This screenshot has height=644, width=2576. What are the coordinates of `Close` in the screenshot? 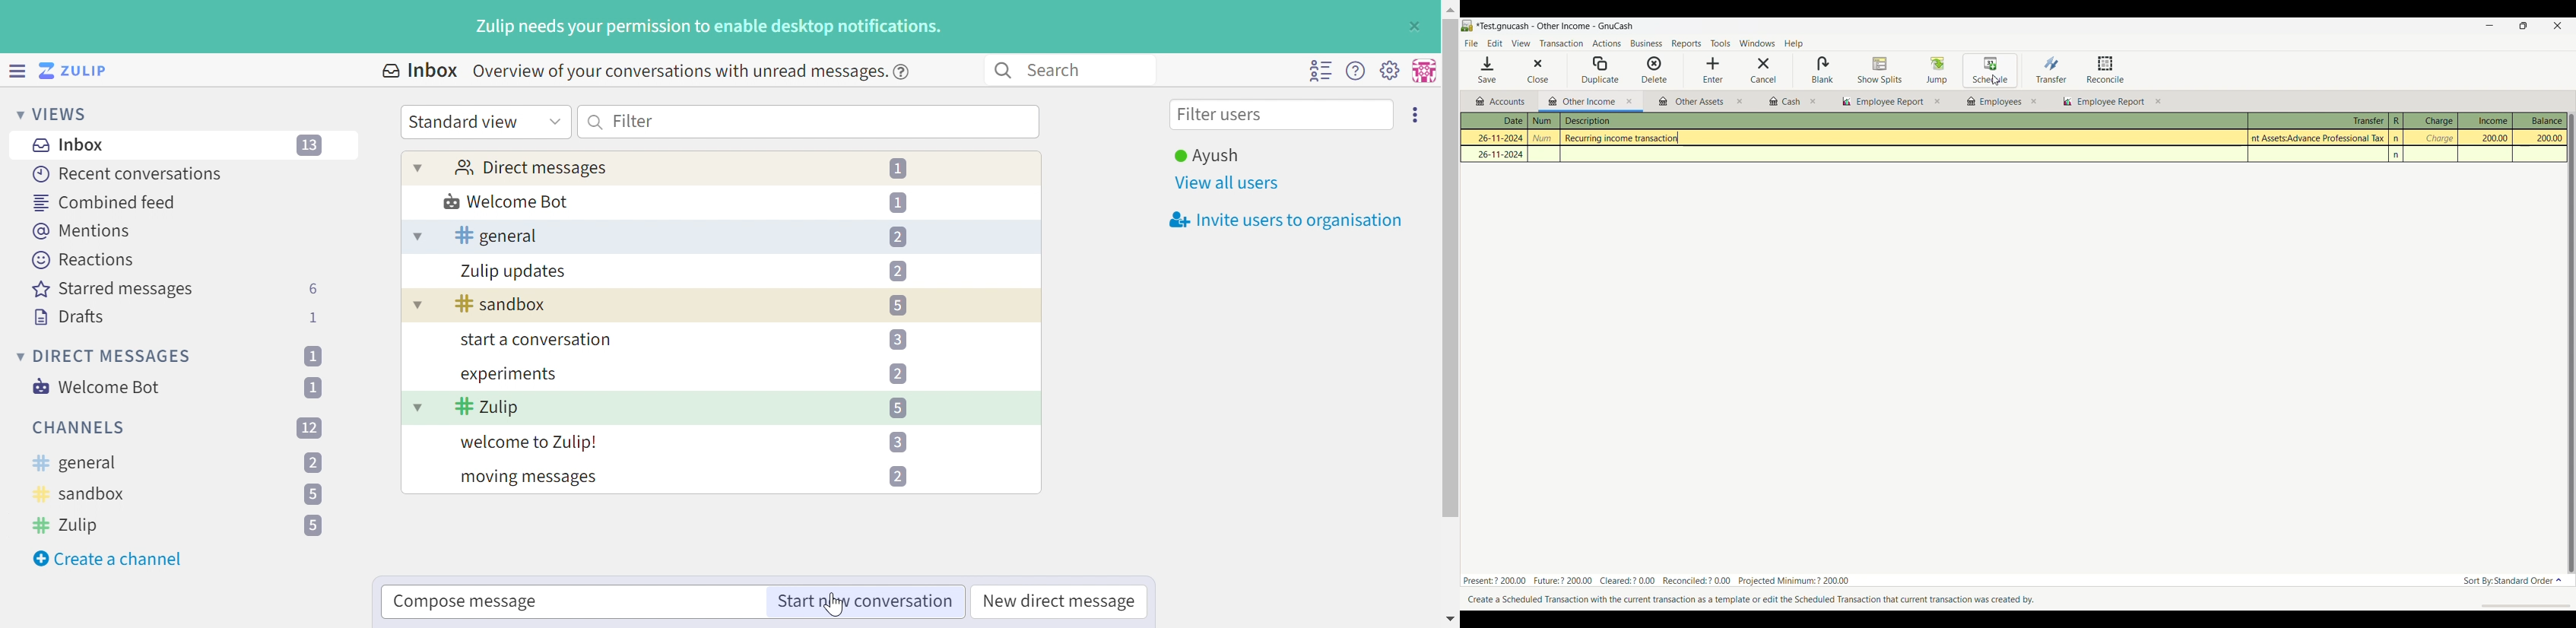 It's located at (1530, 71).